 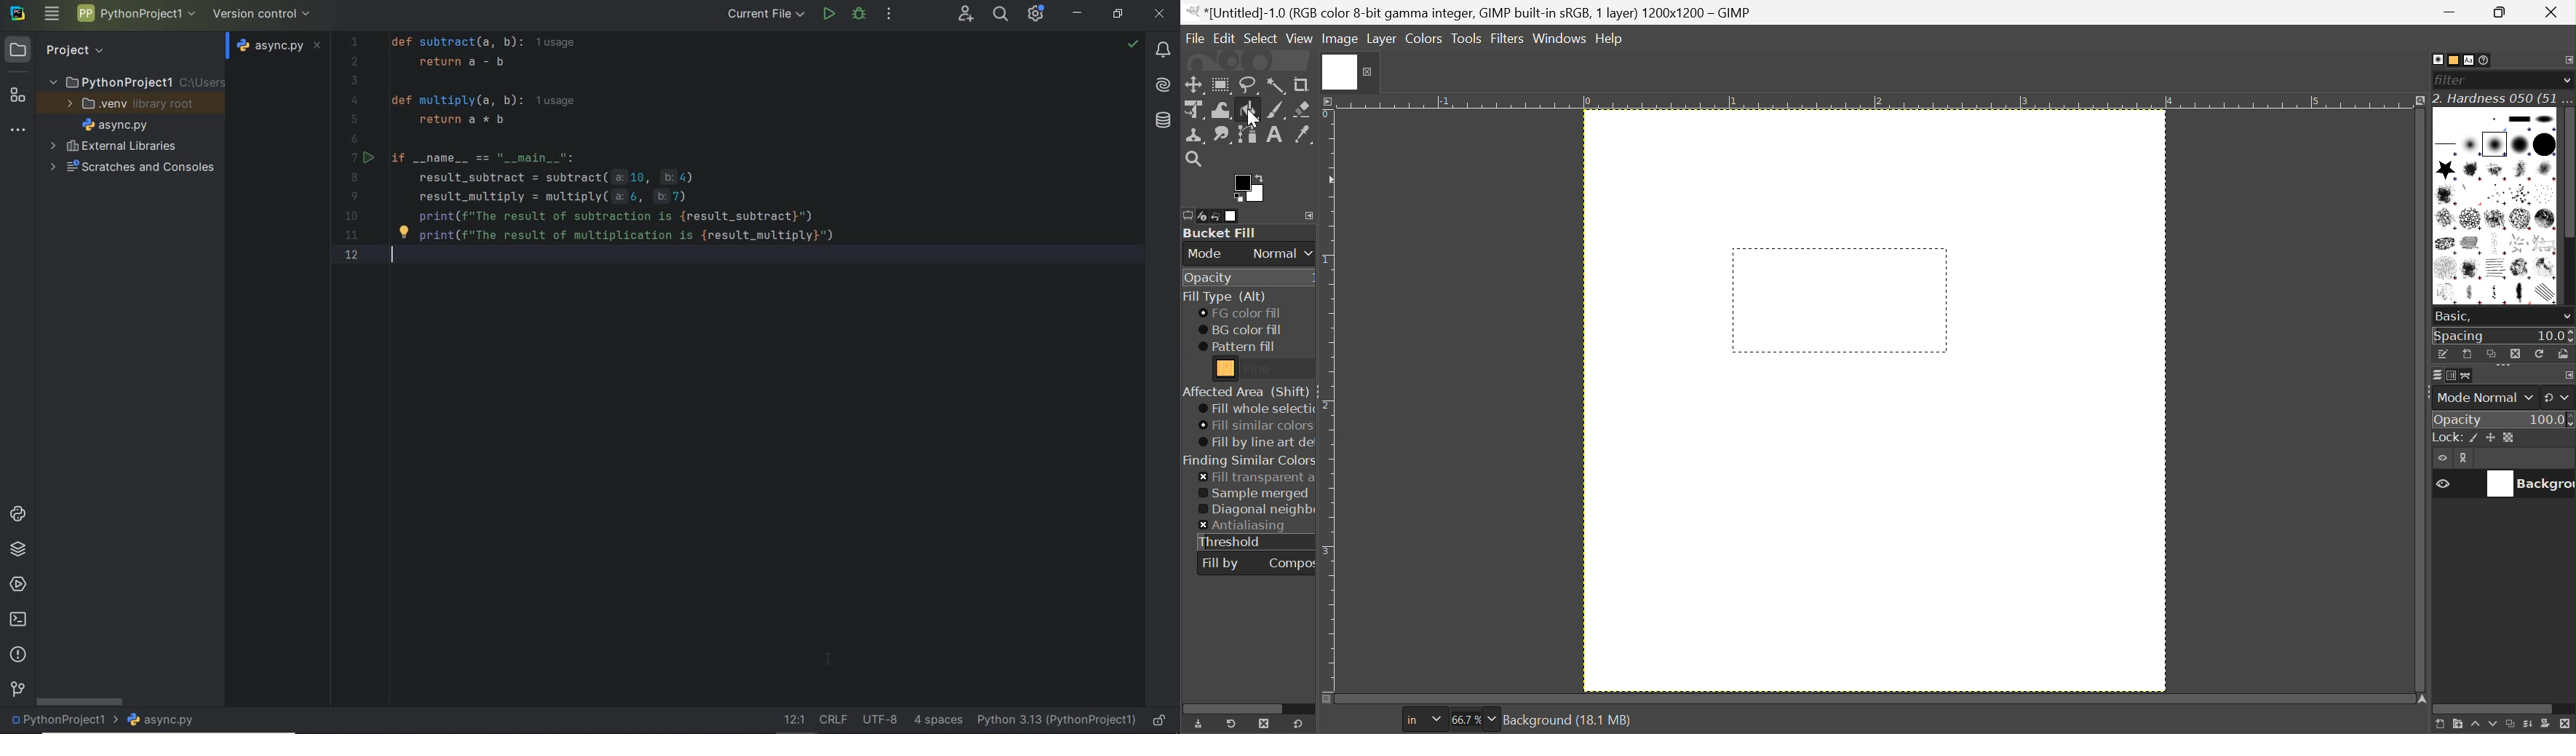 What do you see at coordinates (1239, 707) in the screenshot?
I see `Scroll bar` at bounding box center [1239, 707].